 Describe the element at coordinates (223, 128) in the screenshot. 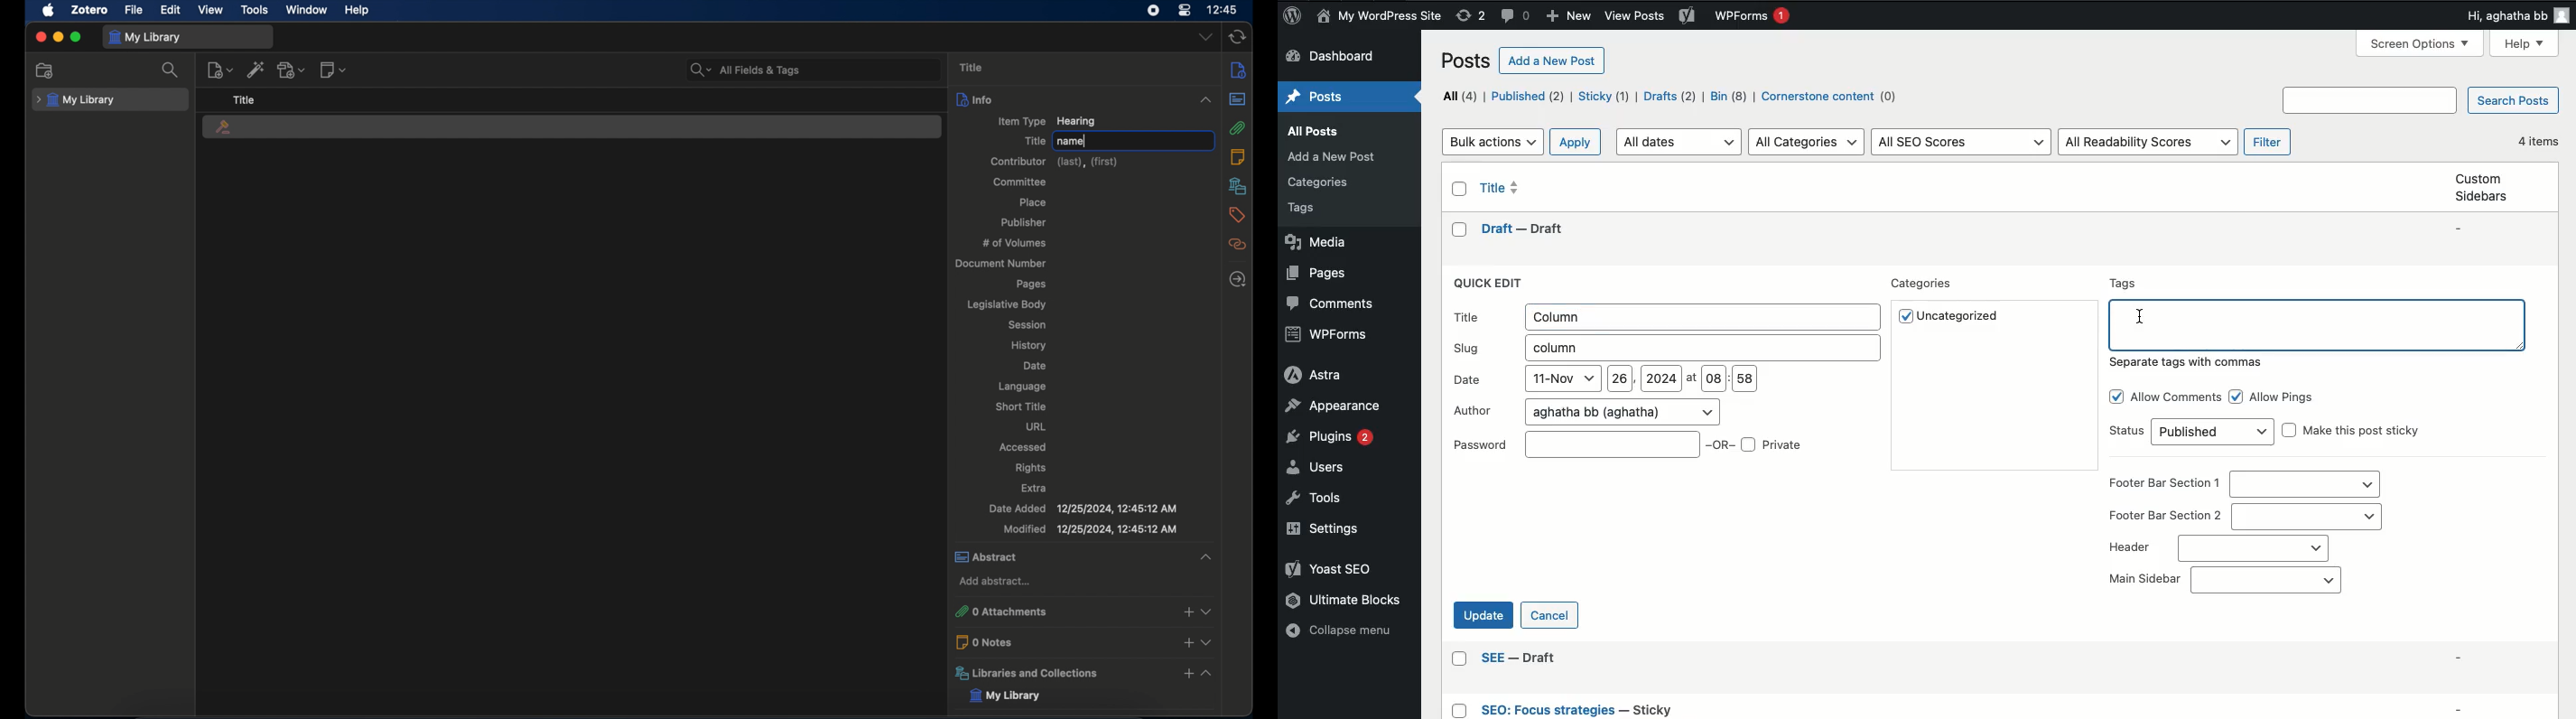

I see `hearing` at that location.